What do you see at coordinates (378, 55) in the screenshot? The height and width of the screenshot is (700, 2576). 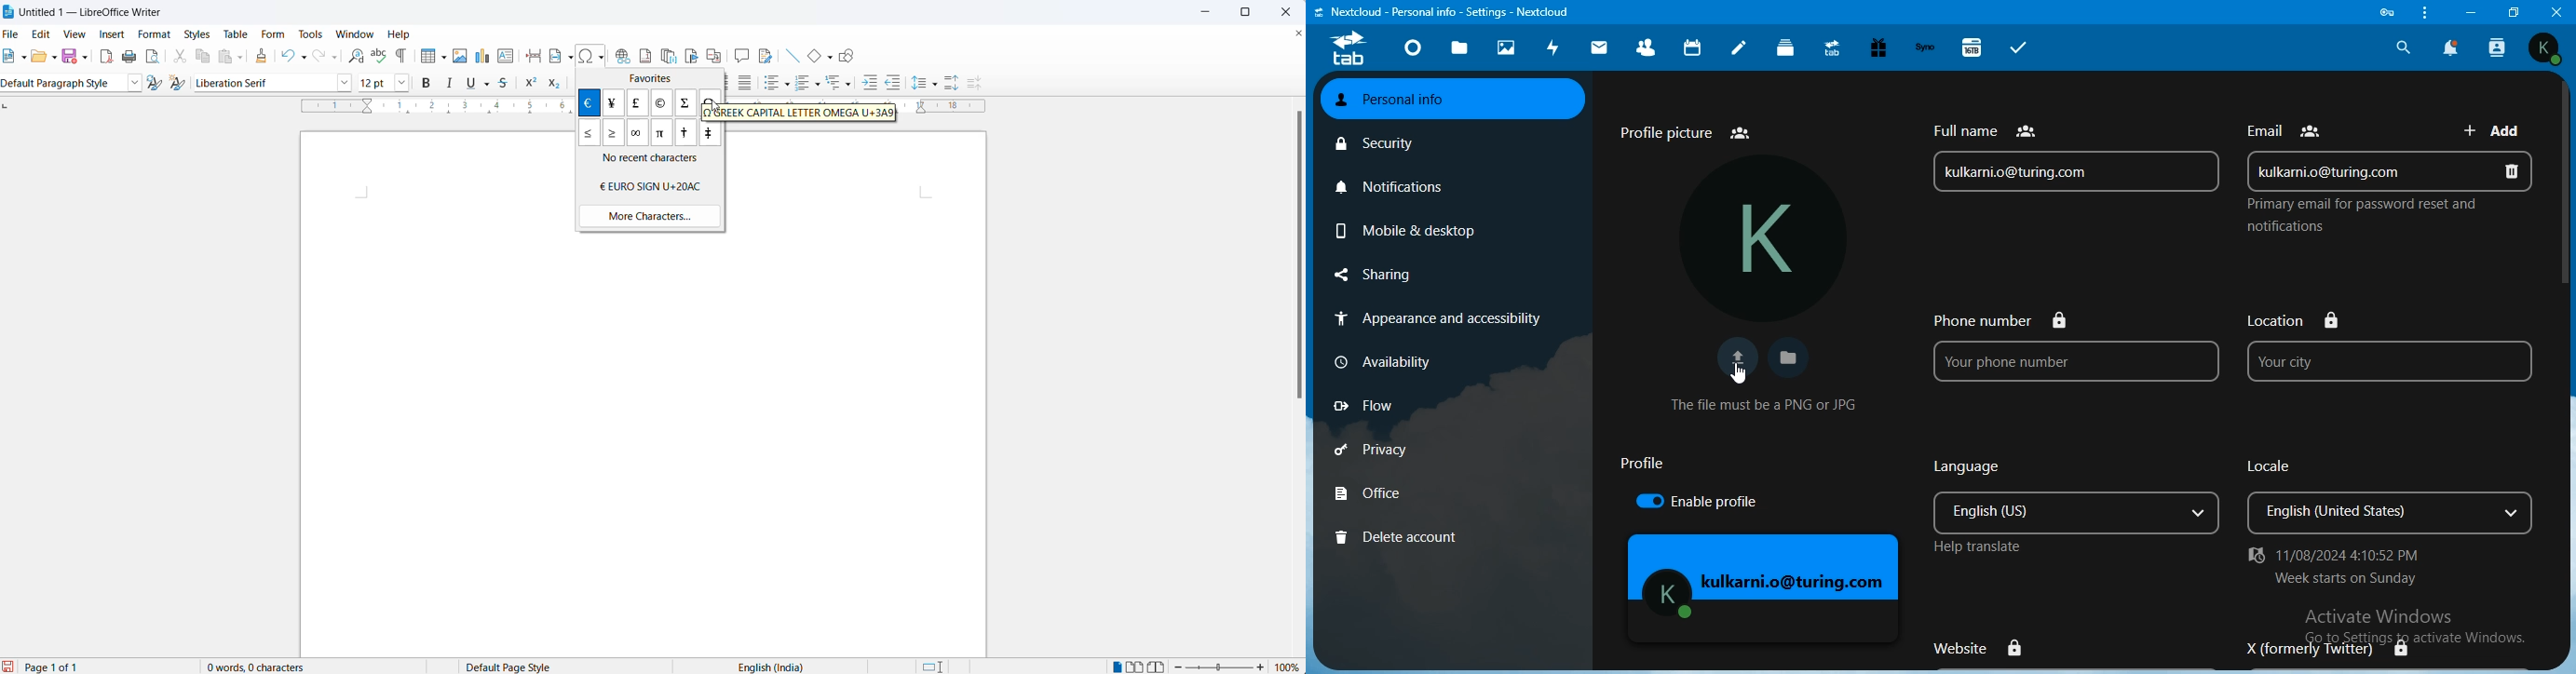 I see `spellings` at bounding box center [378, 55].